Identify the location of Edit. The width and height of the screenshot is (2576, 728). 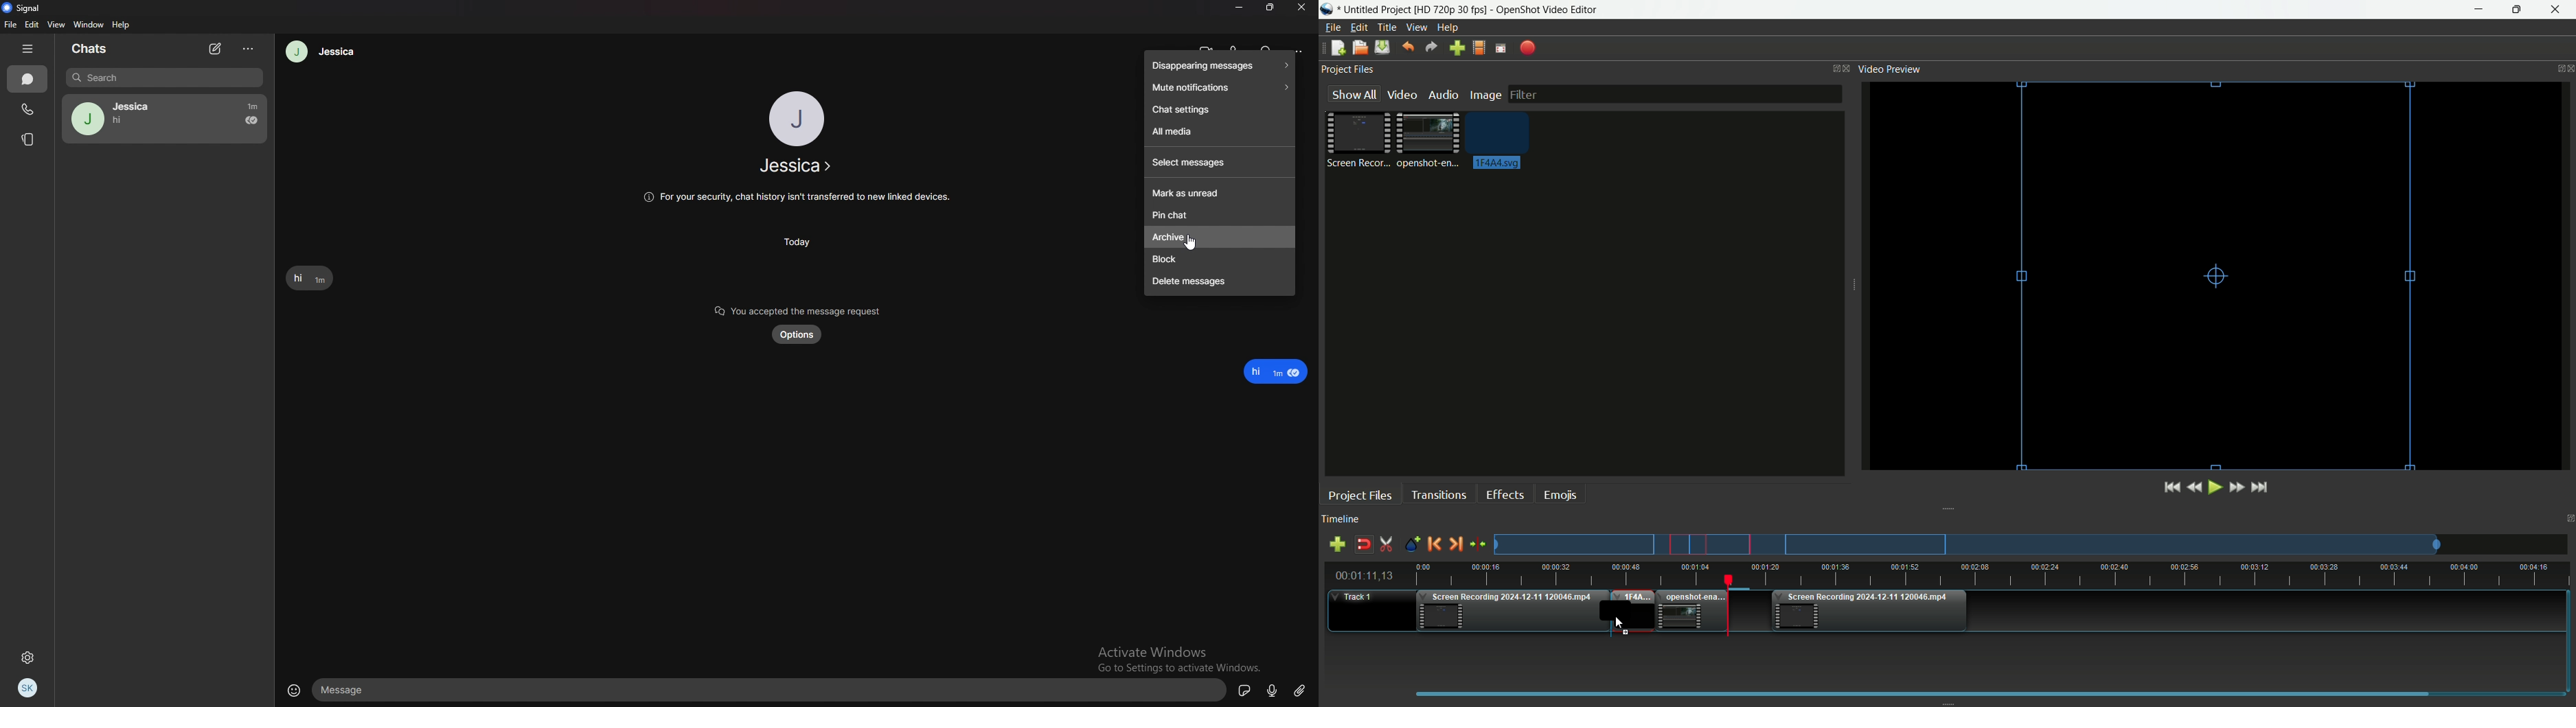
(33, 25).